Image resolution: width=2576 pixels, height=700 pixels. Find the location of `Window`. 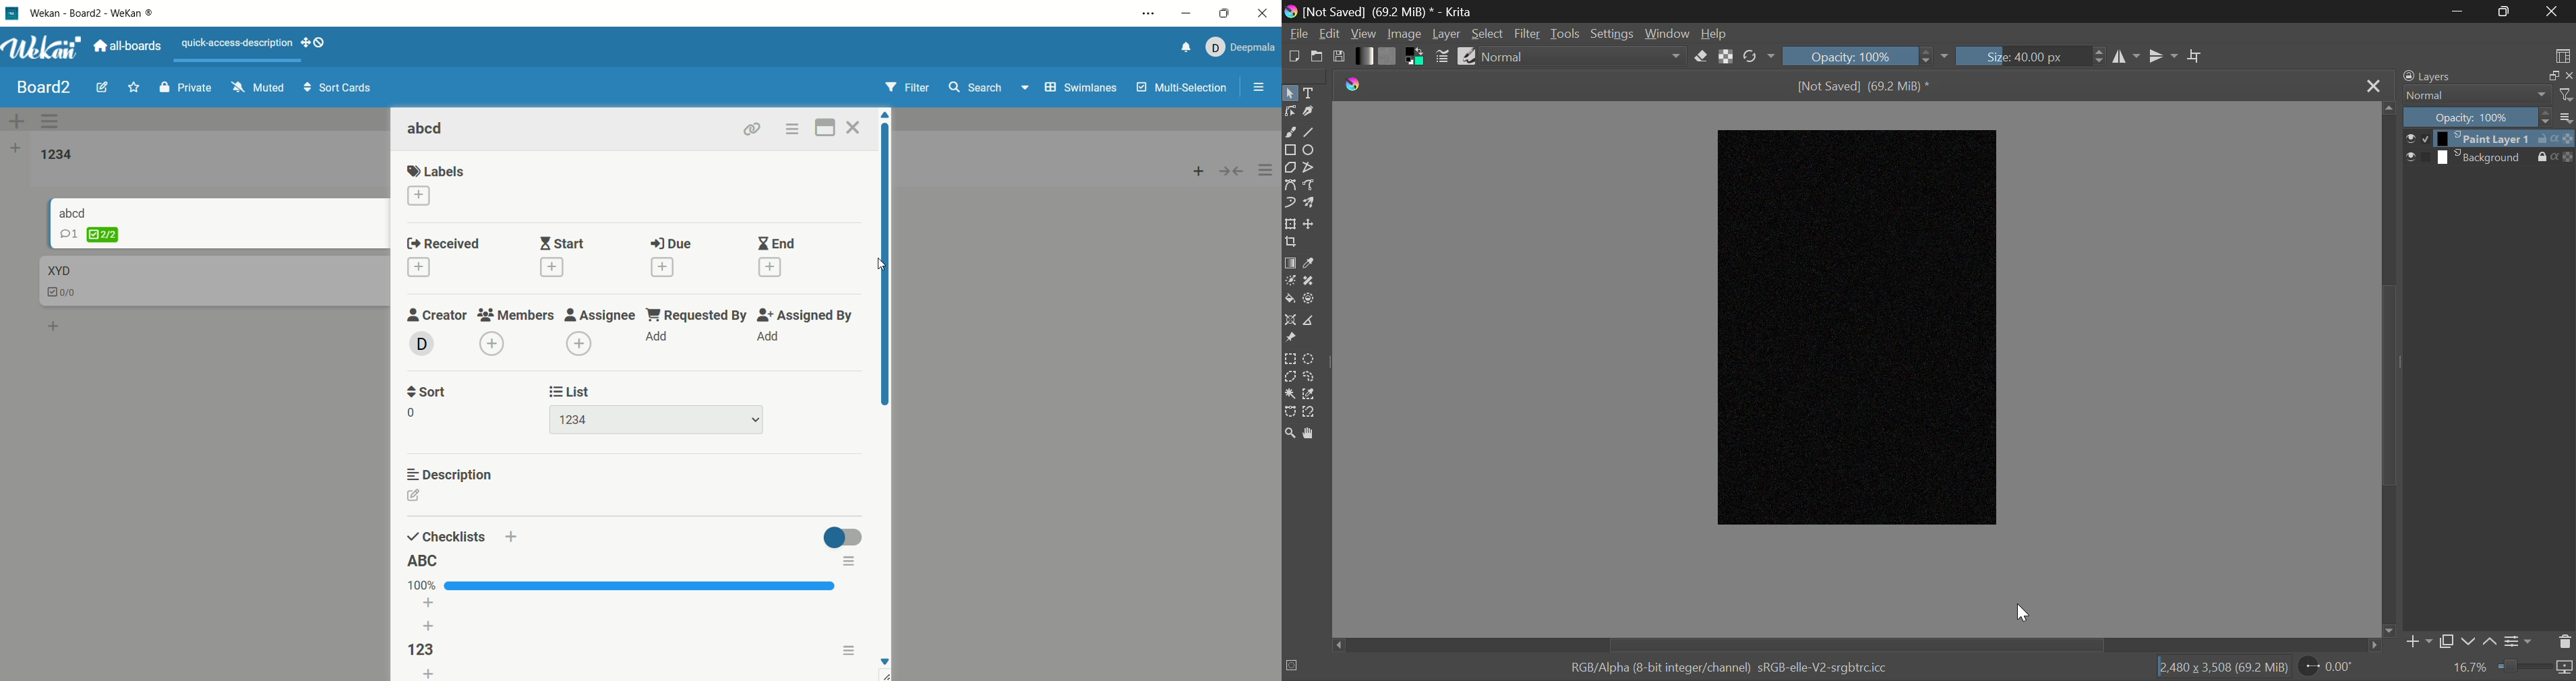

Window is located at coordinates (1667, 32).